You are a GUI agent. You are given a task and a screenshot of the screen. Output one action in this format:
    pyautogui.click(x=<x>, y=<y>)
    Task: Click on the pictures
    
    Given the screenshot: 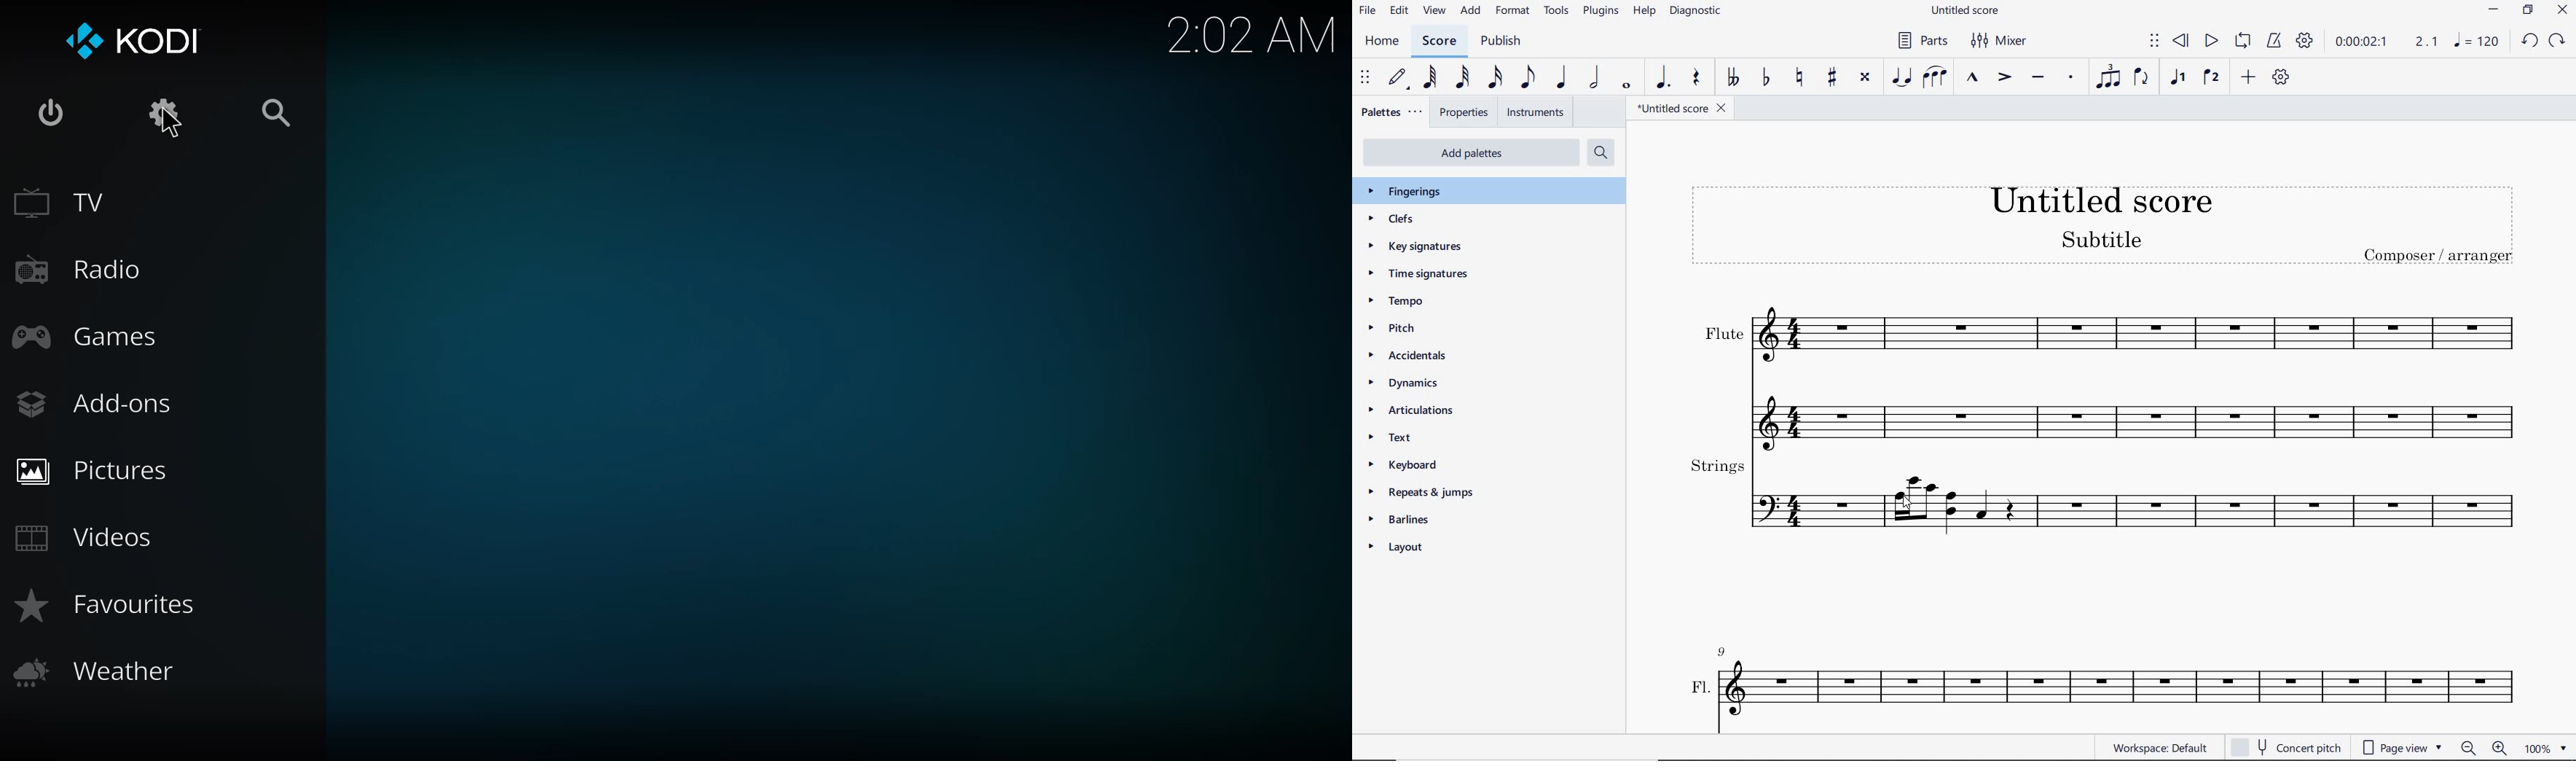 What is the action you would take?
    pyautogui.click(x=99, y=472)
    